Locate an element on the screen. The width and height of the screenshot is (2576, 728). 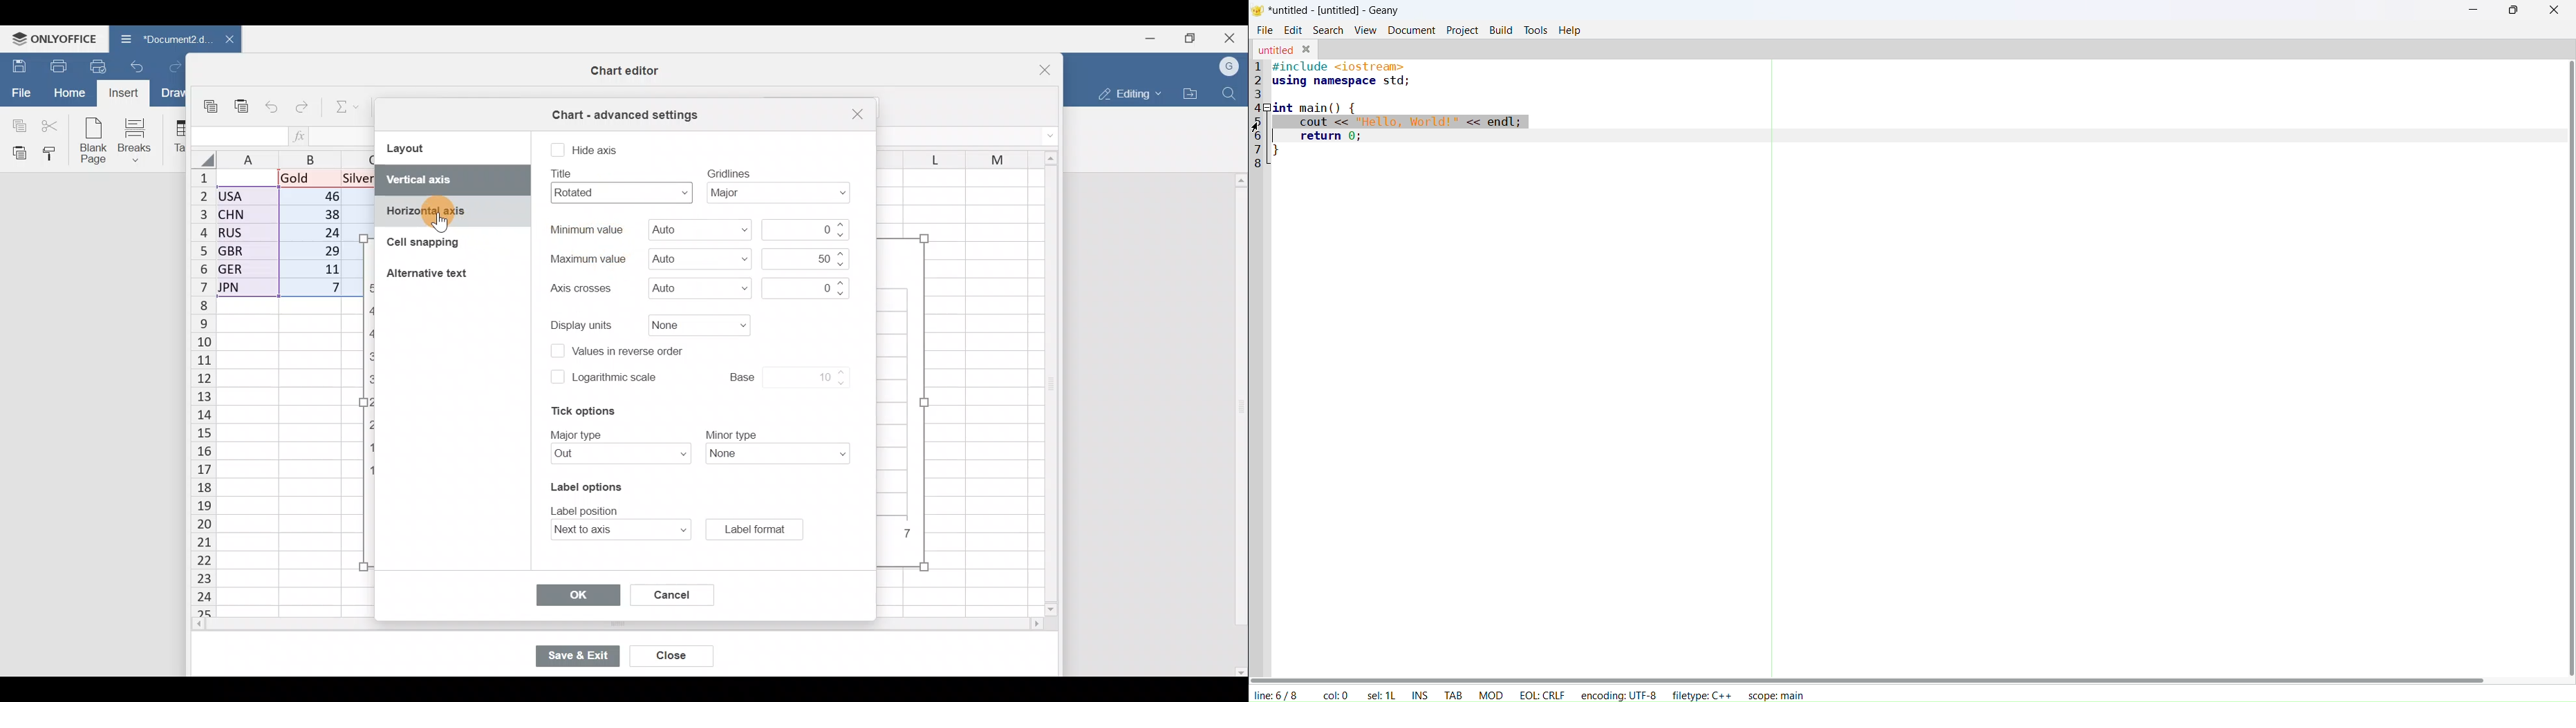
Account name is located at coordinates (1230, 63).